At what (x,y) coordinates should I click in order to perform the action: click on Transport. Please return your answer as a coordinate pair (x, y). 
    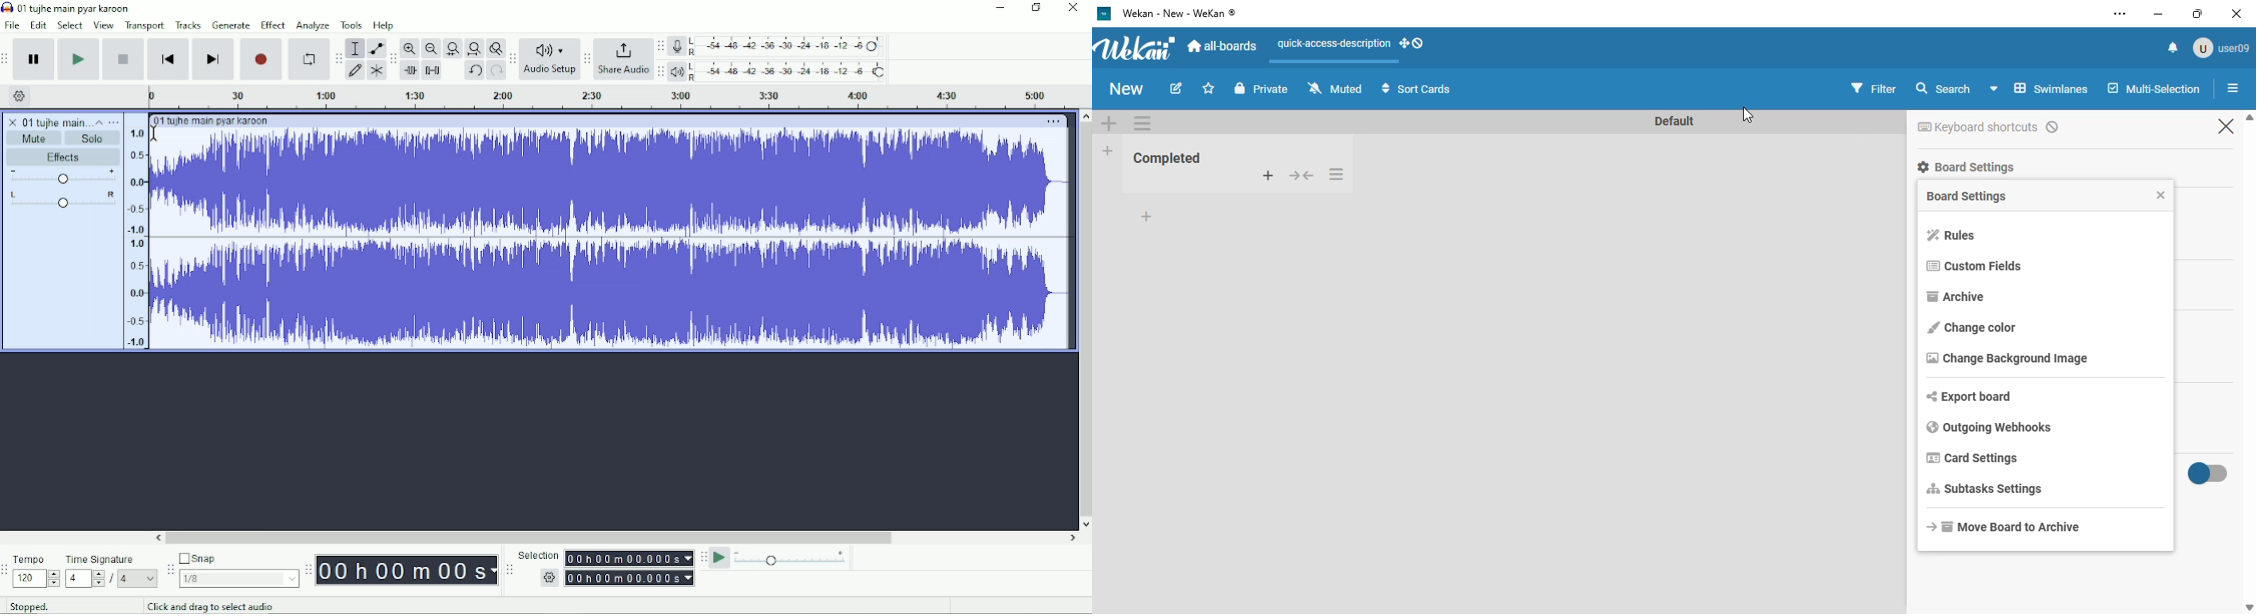
    Looking at the image, I should click on (145, 26).